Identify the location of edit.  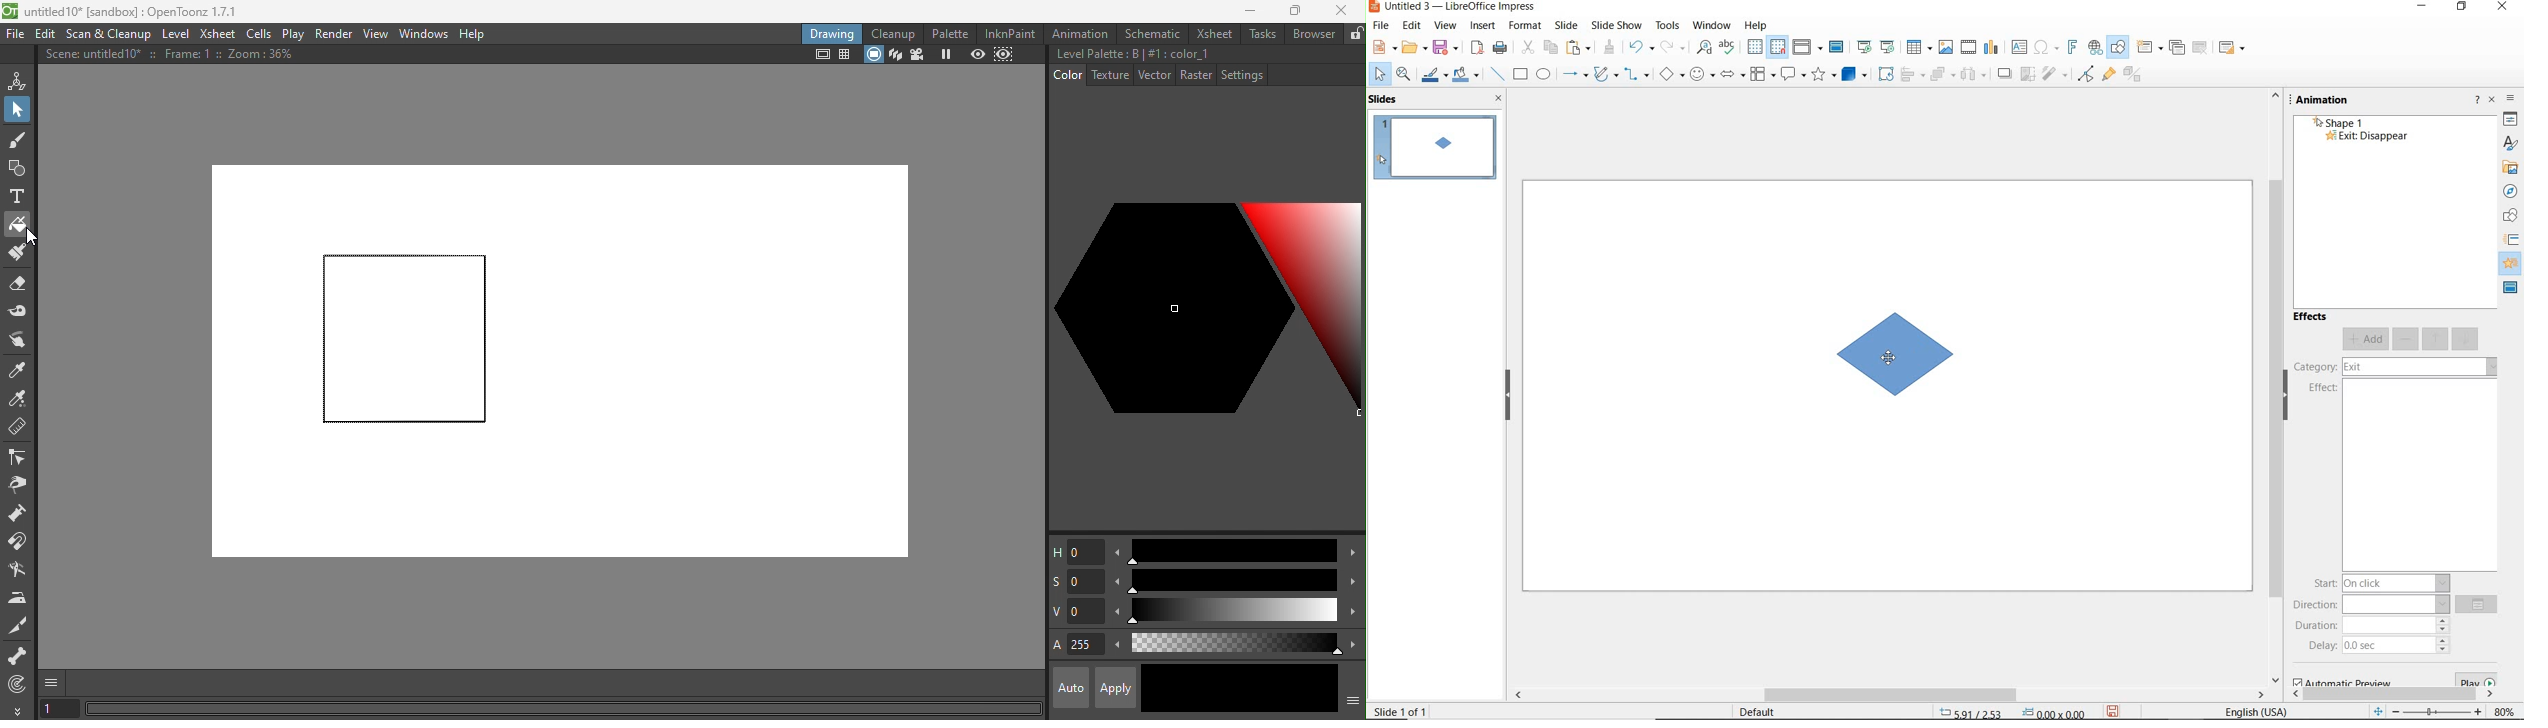
(1412, 26).